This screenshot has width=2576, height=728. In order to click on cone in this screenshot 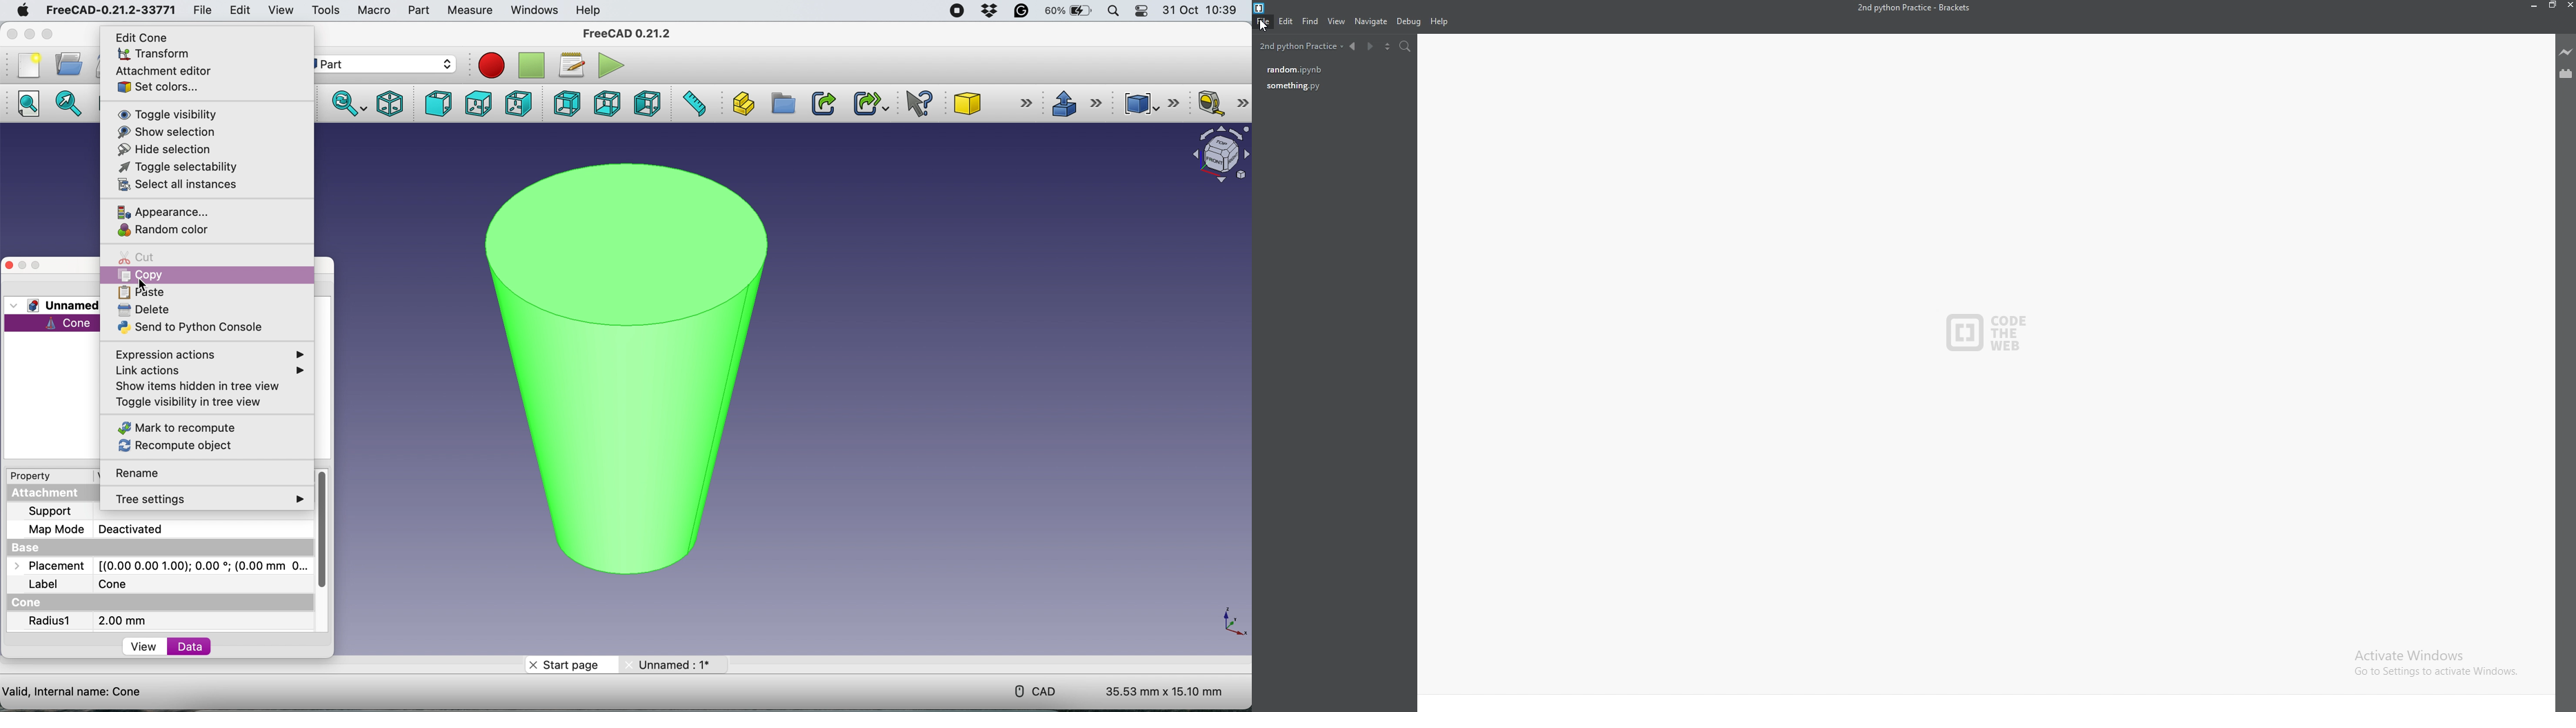, I will do `click(619, 362)`.